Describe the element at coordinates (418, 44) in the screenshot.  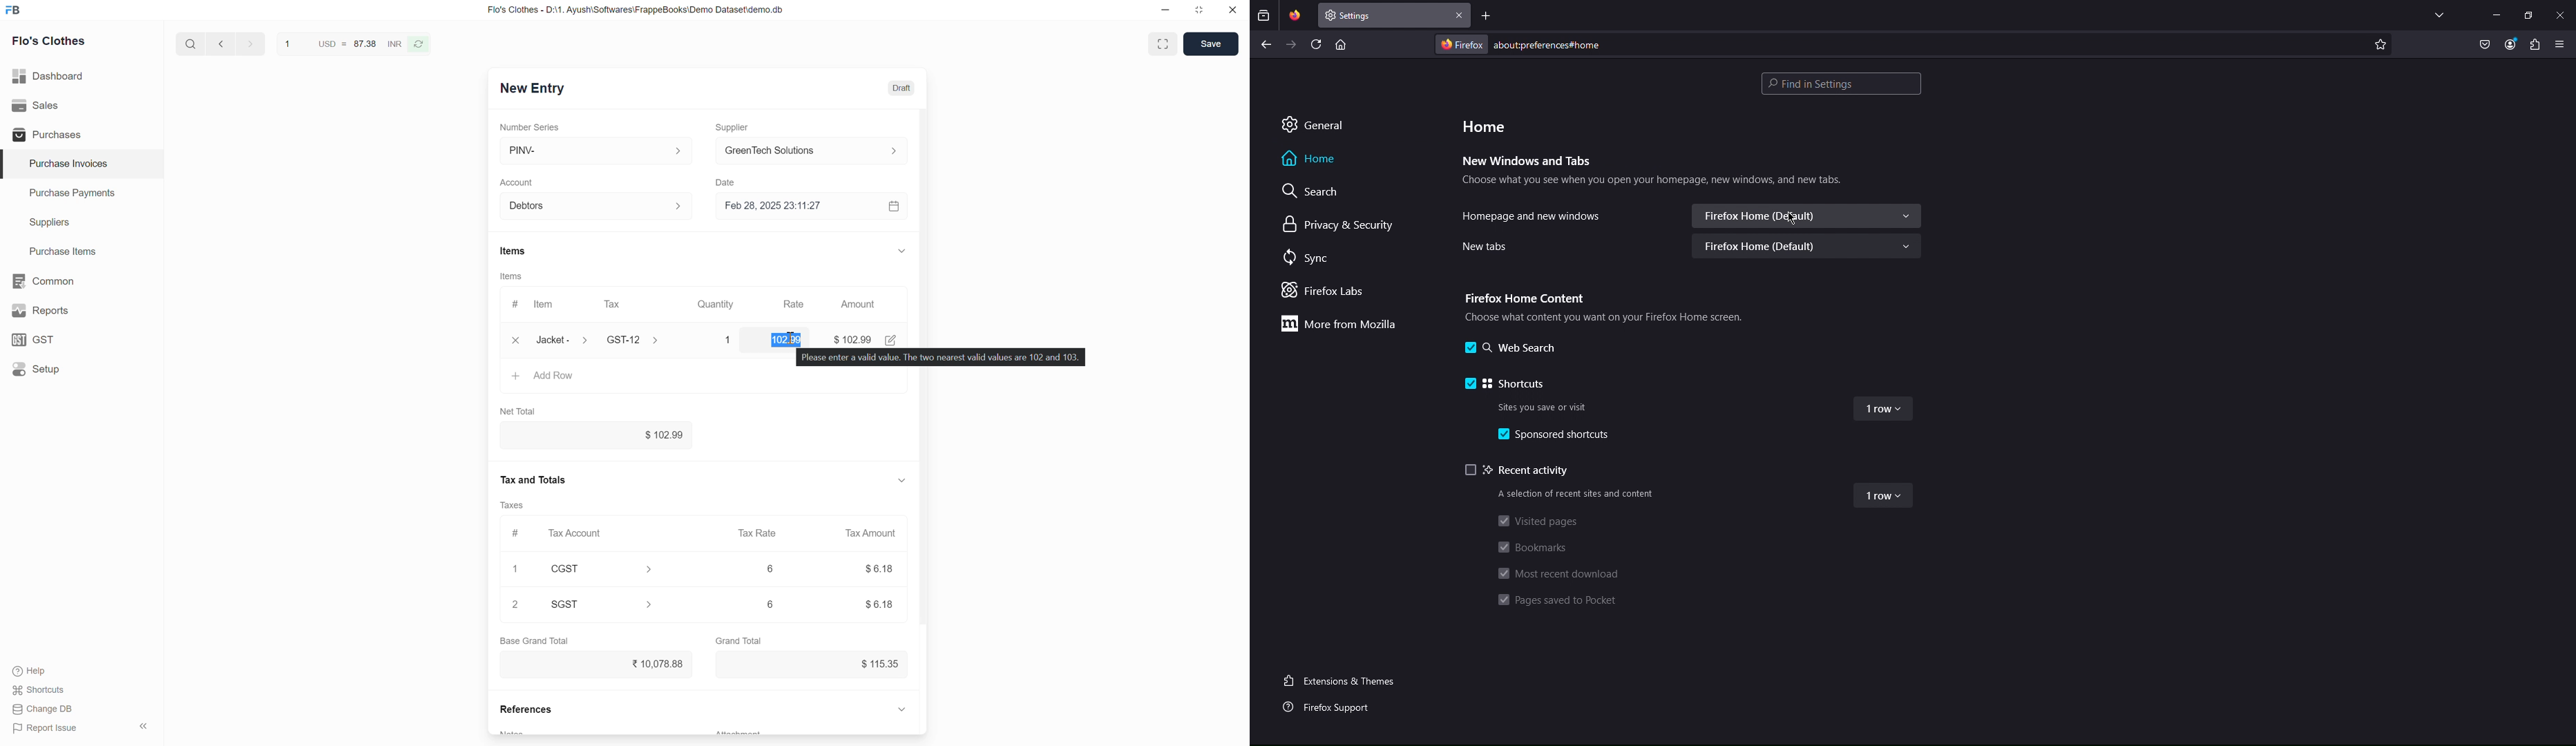
I see `Reverse` at that location.